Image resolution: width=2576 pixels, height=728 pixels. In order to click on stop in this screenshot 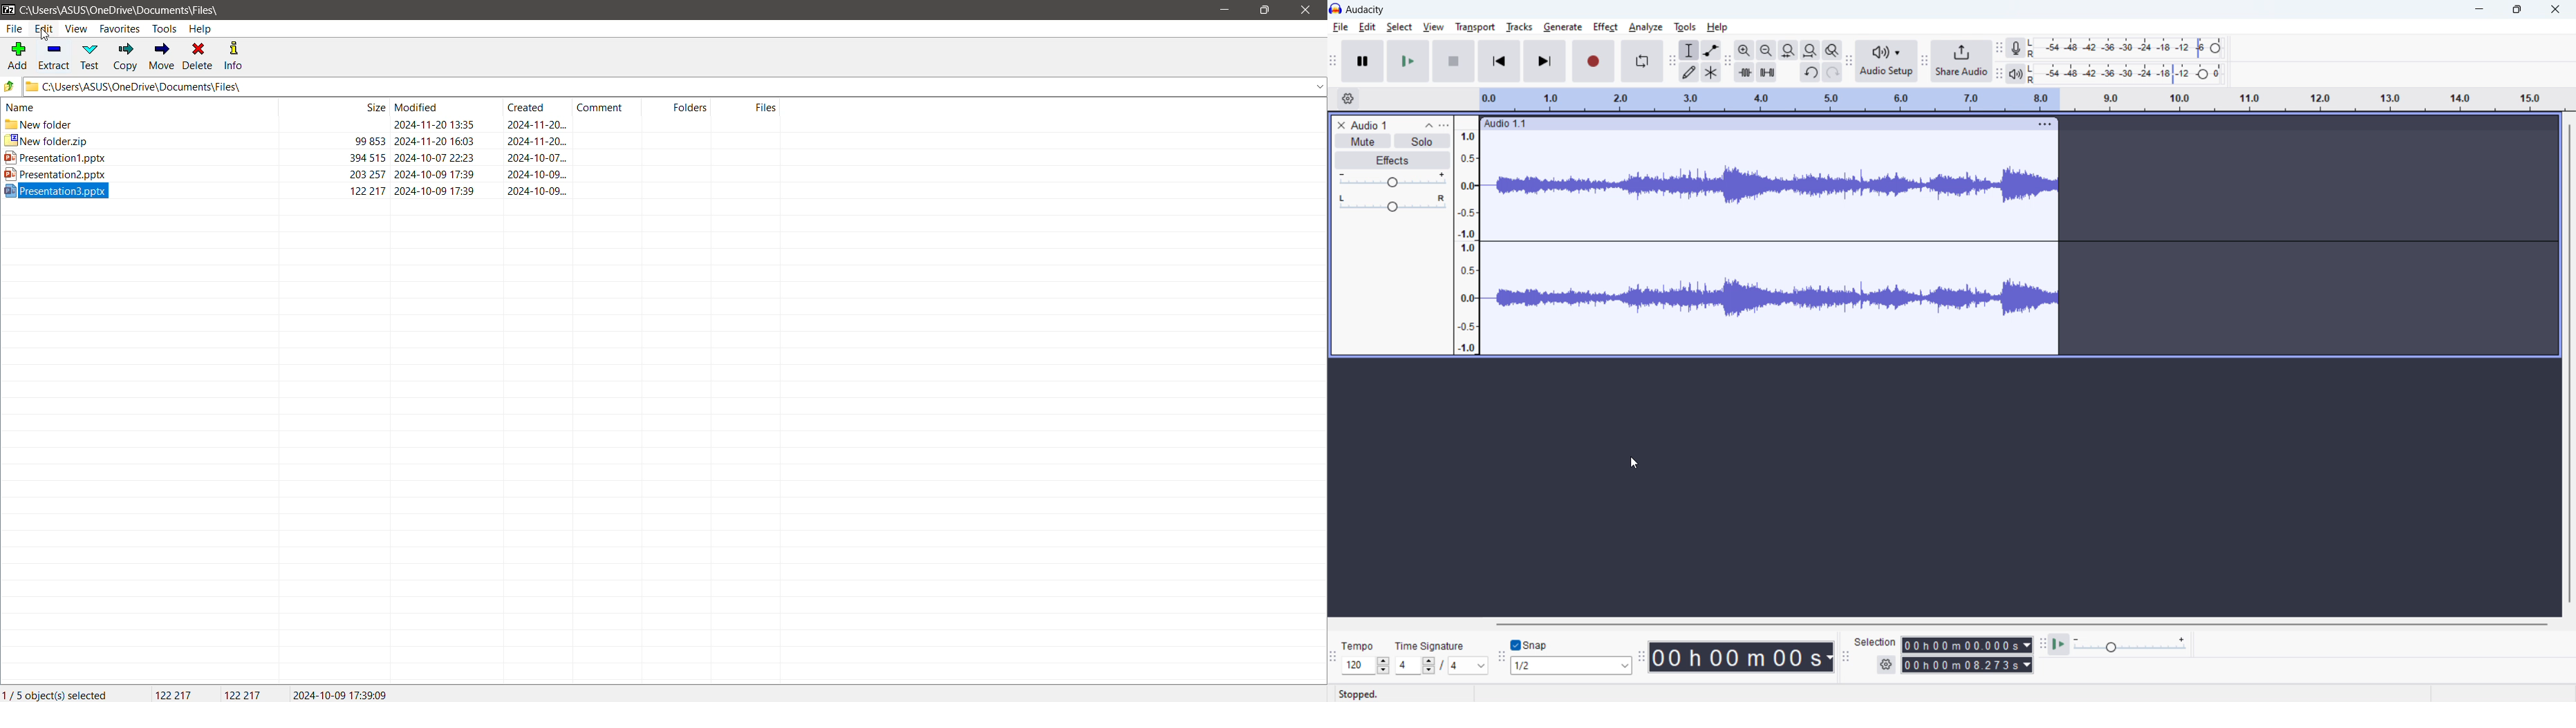, I will do `click(1454, 60)`.